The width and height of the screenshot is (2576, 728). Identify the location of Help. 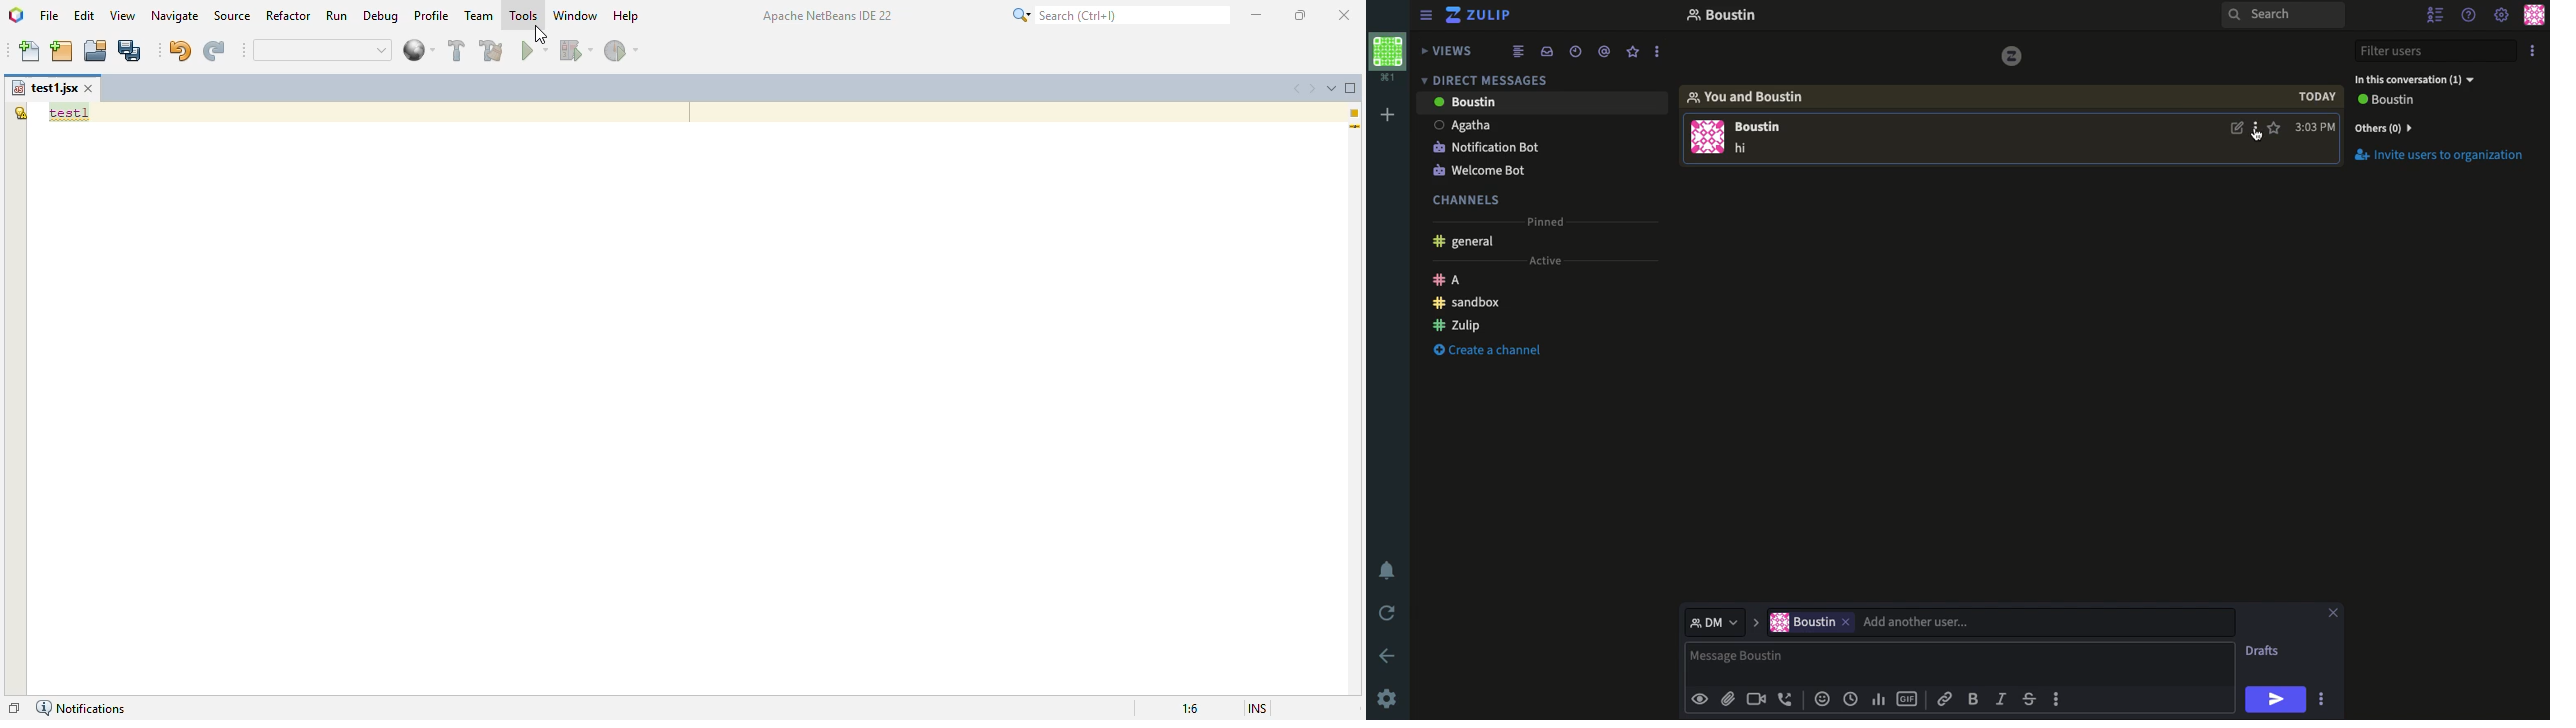
(2470, 14).